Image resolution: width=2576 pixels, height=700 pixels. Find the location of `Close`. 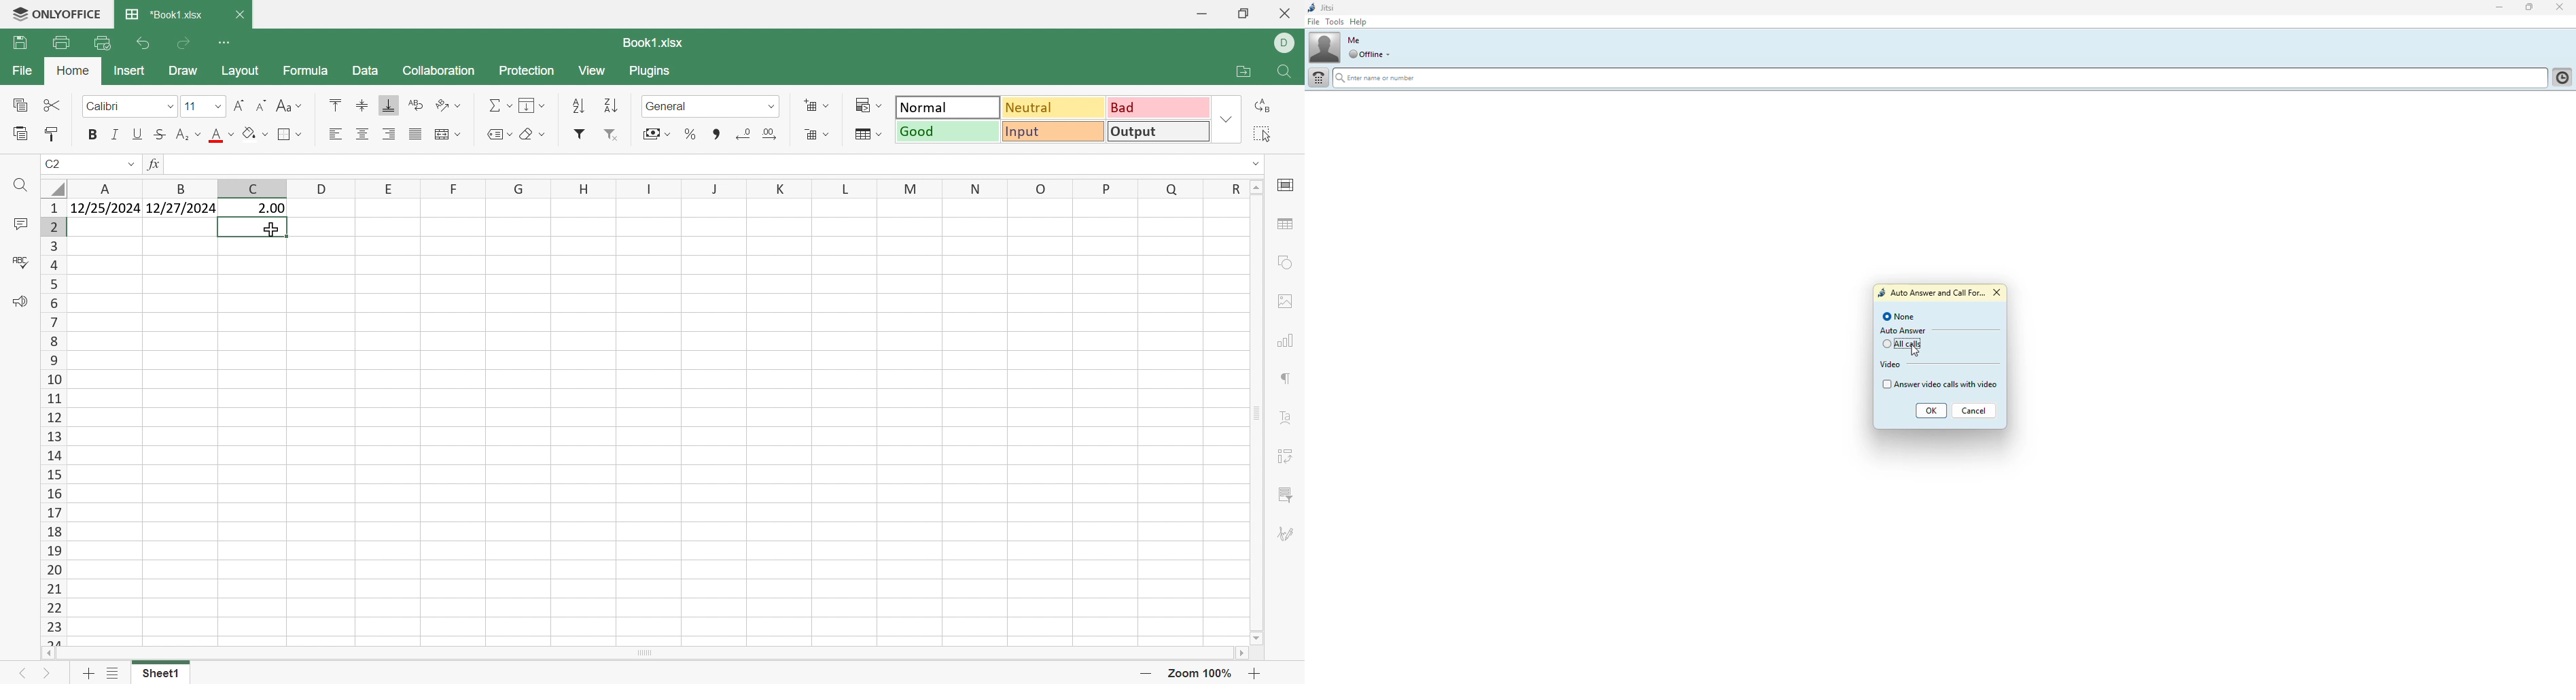

Close is located at coordinates (243, 14).